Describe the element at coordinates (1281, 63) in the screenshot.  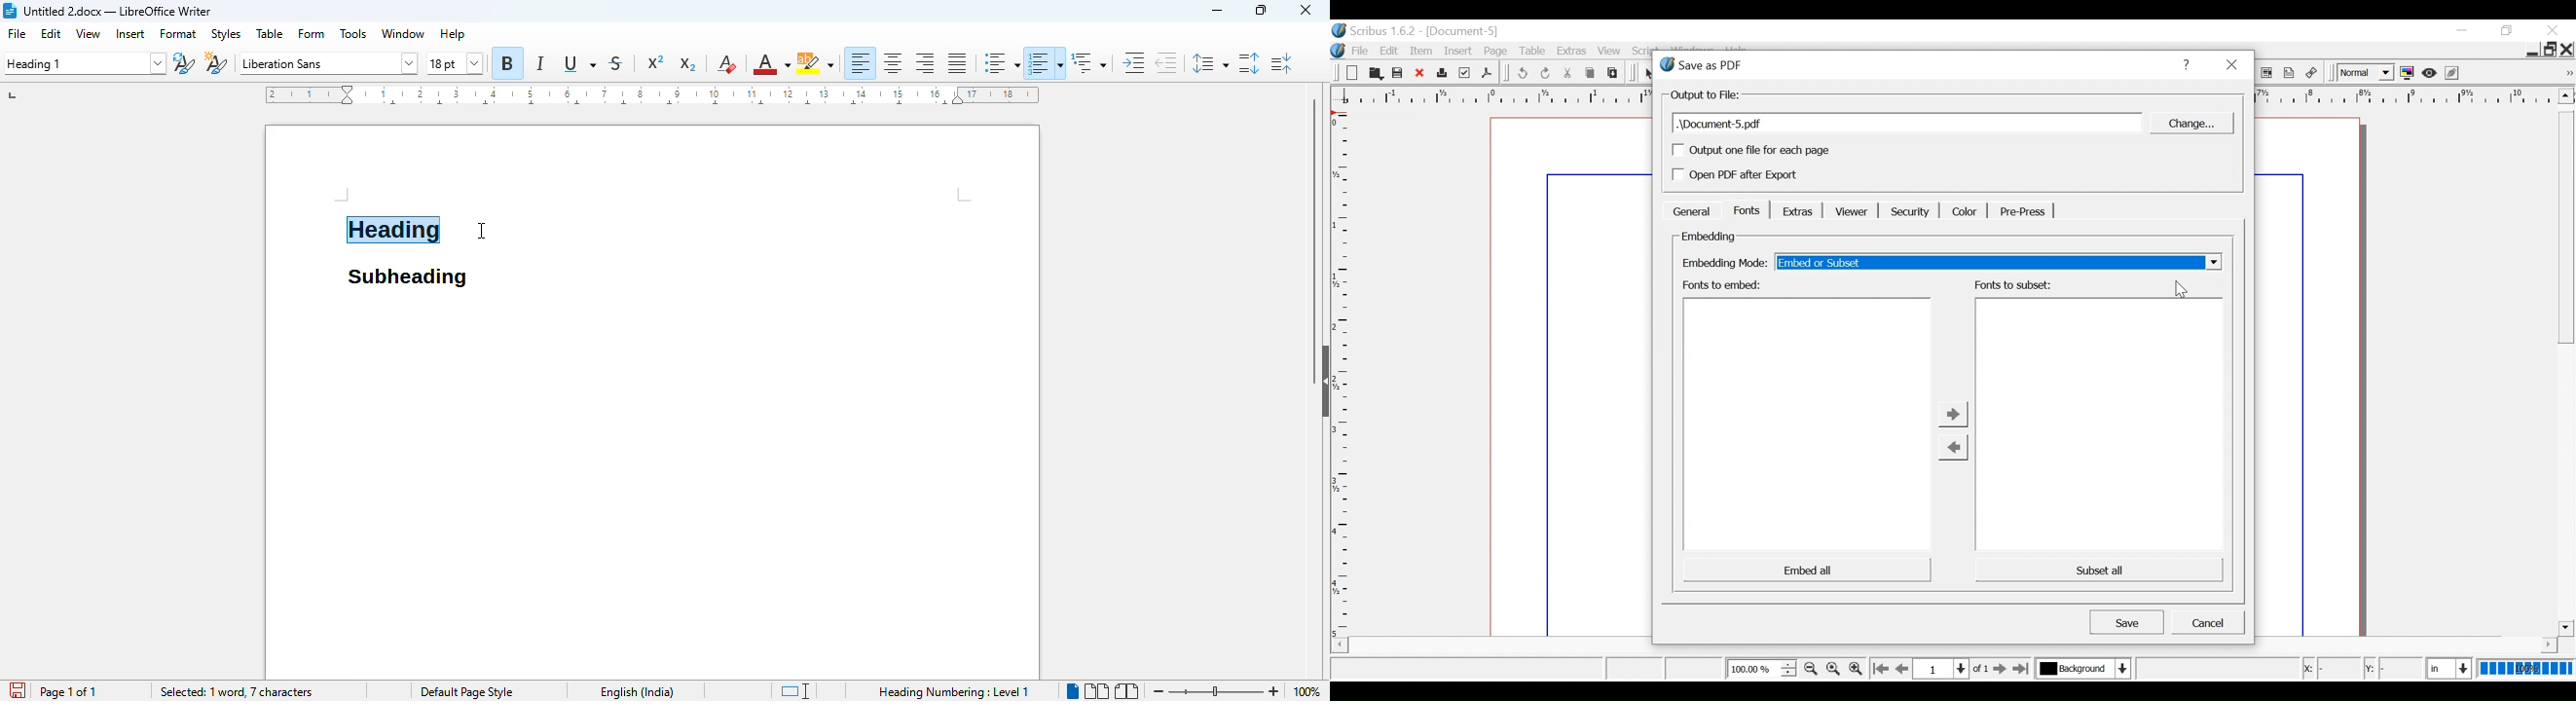
I see `decrease paragraph spacing` at that location.